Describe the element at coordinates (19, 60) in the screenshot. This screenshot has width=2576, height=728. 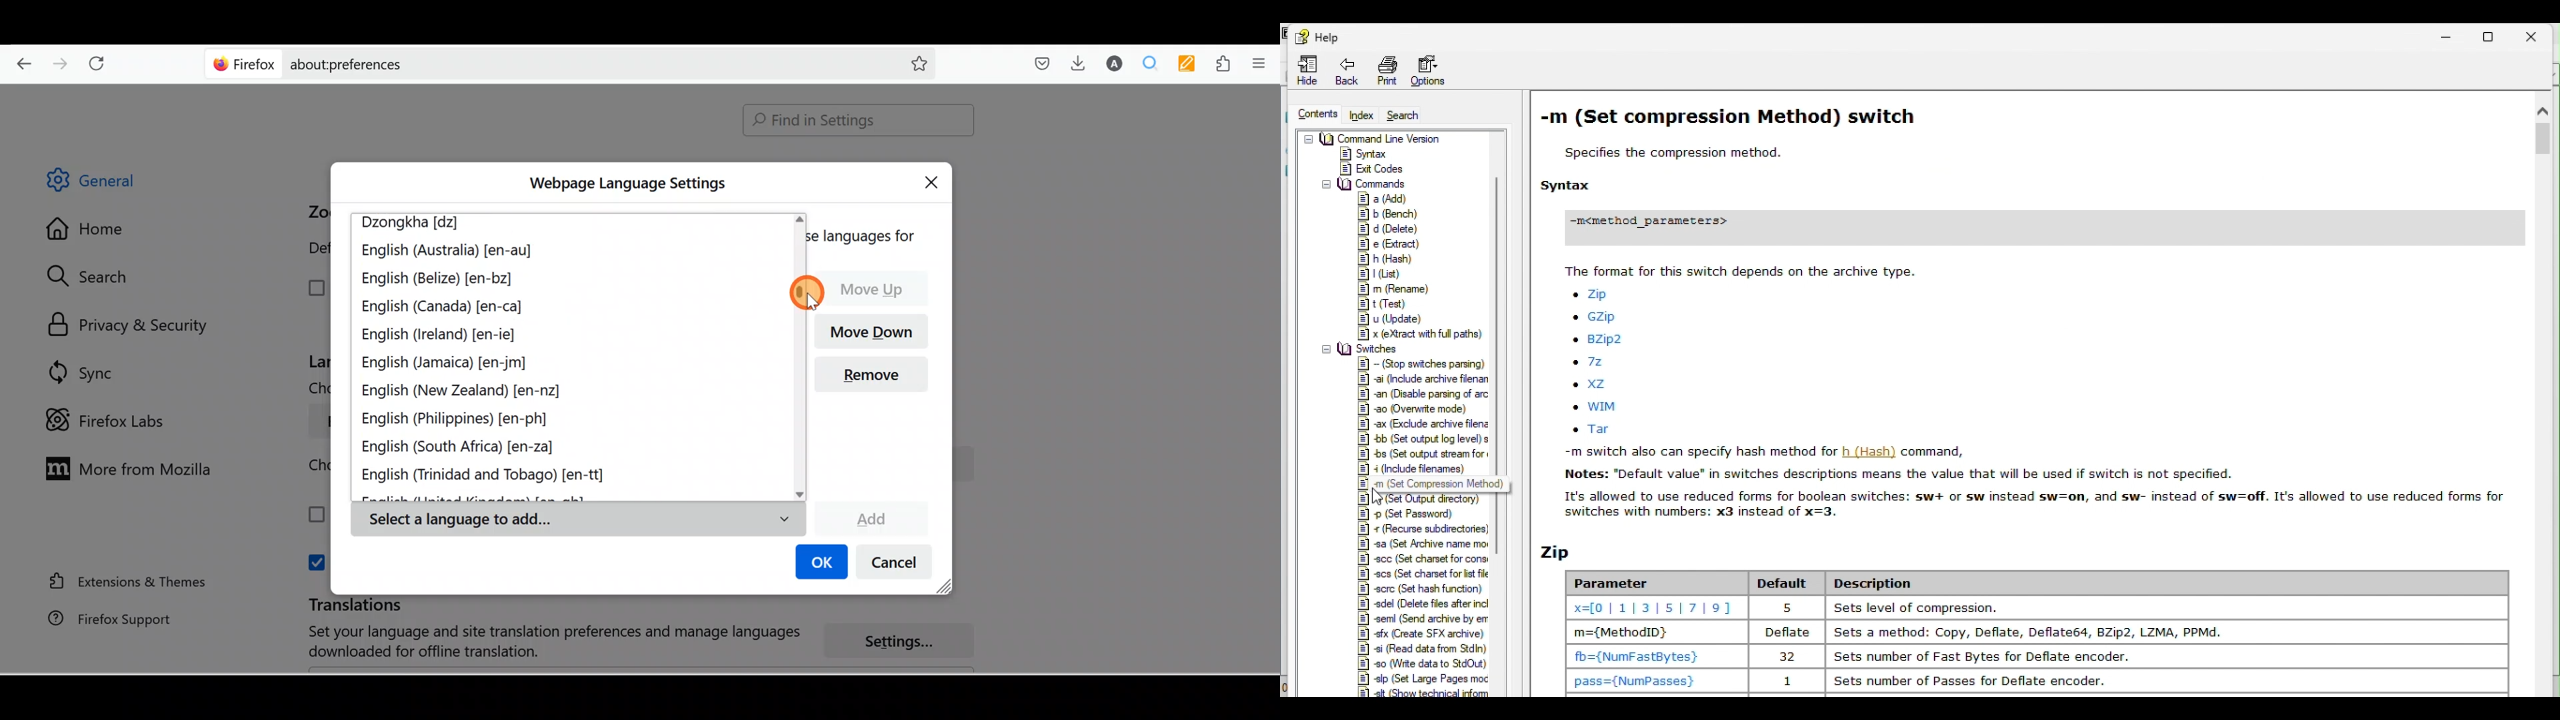
I see `Go back one page` at that location.